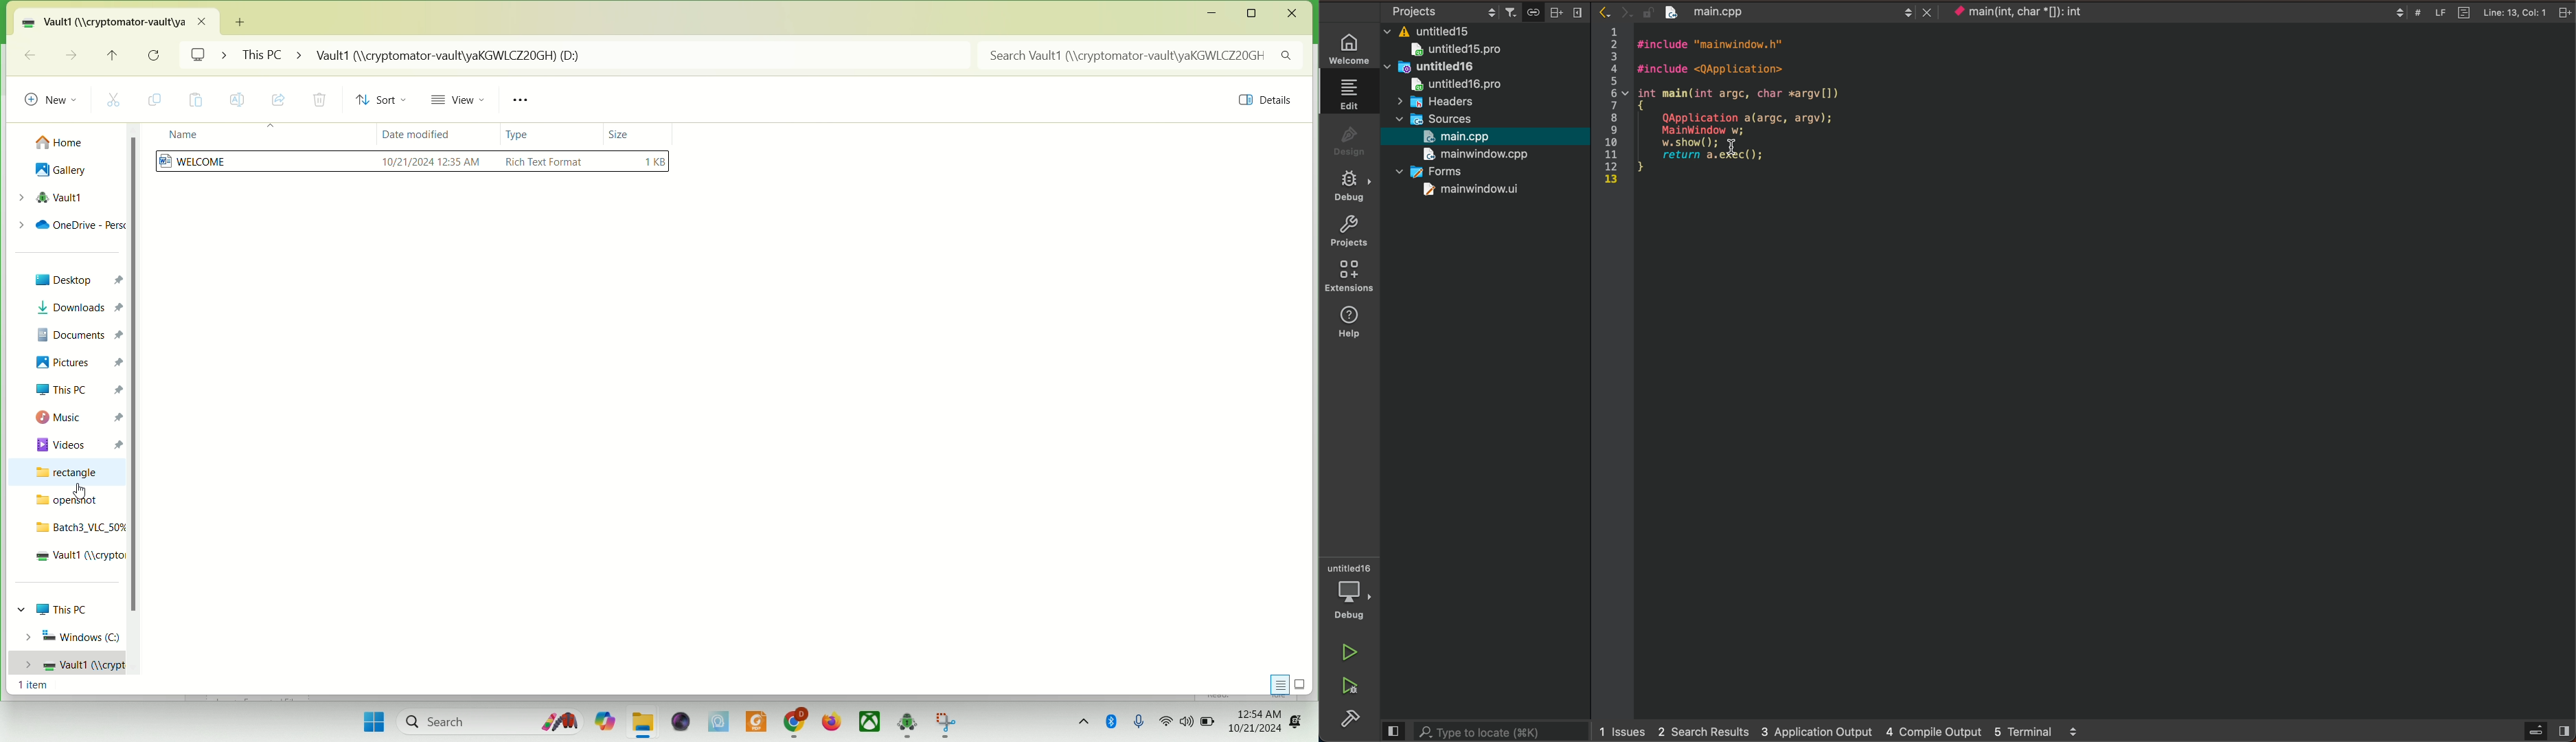 This screenshot has height=756, width=2576. I want to click on mainwindow, so click(1471, 190).